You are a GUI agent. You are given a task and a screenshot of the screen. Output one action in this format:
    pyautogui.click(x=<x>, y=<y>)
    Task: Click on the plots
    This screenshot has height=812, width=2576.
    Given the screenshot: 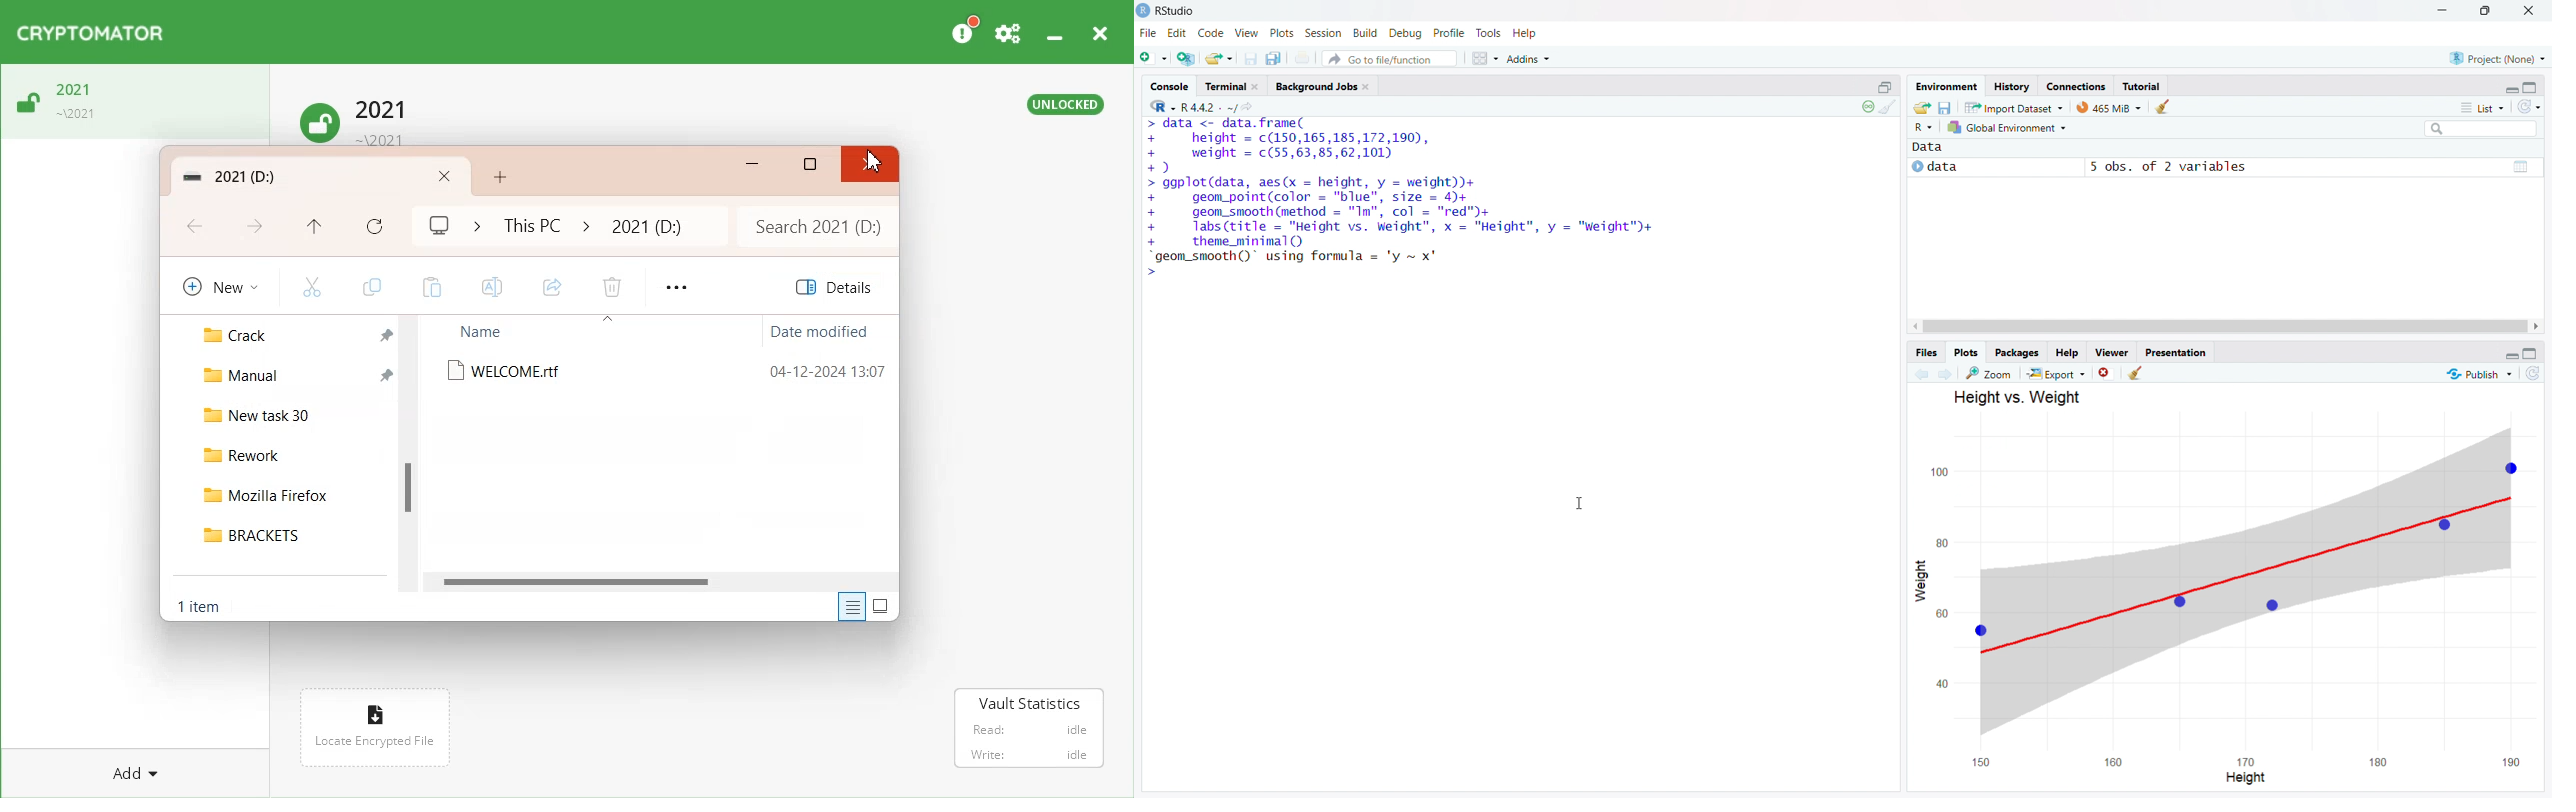 What is the action you would take?
    pyautogui.click(x=1282, y=33)
    